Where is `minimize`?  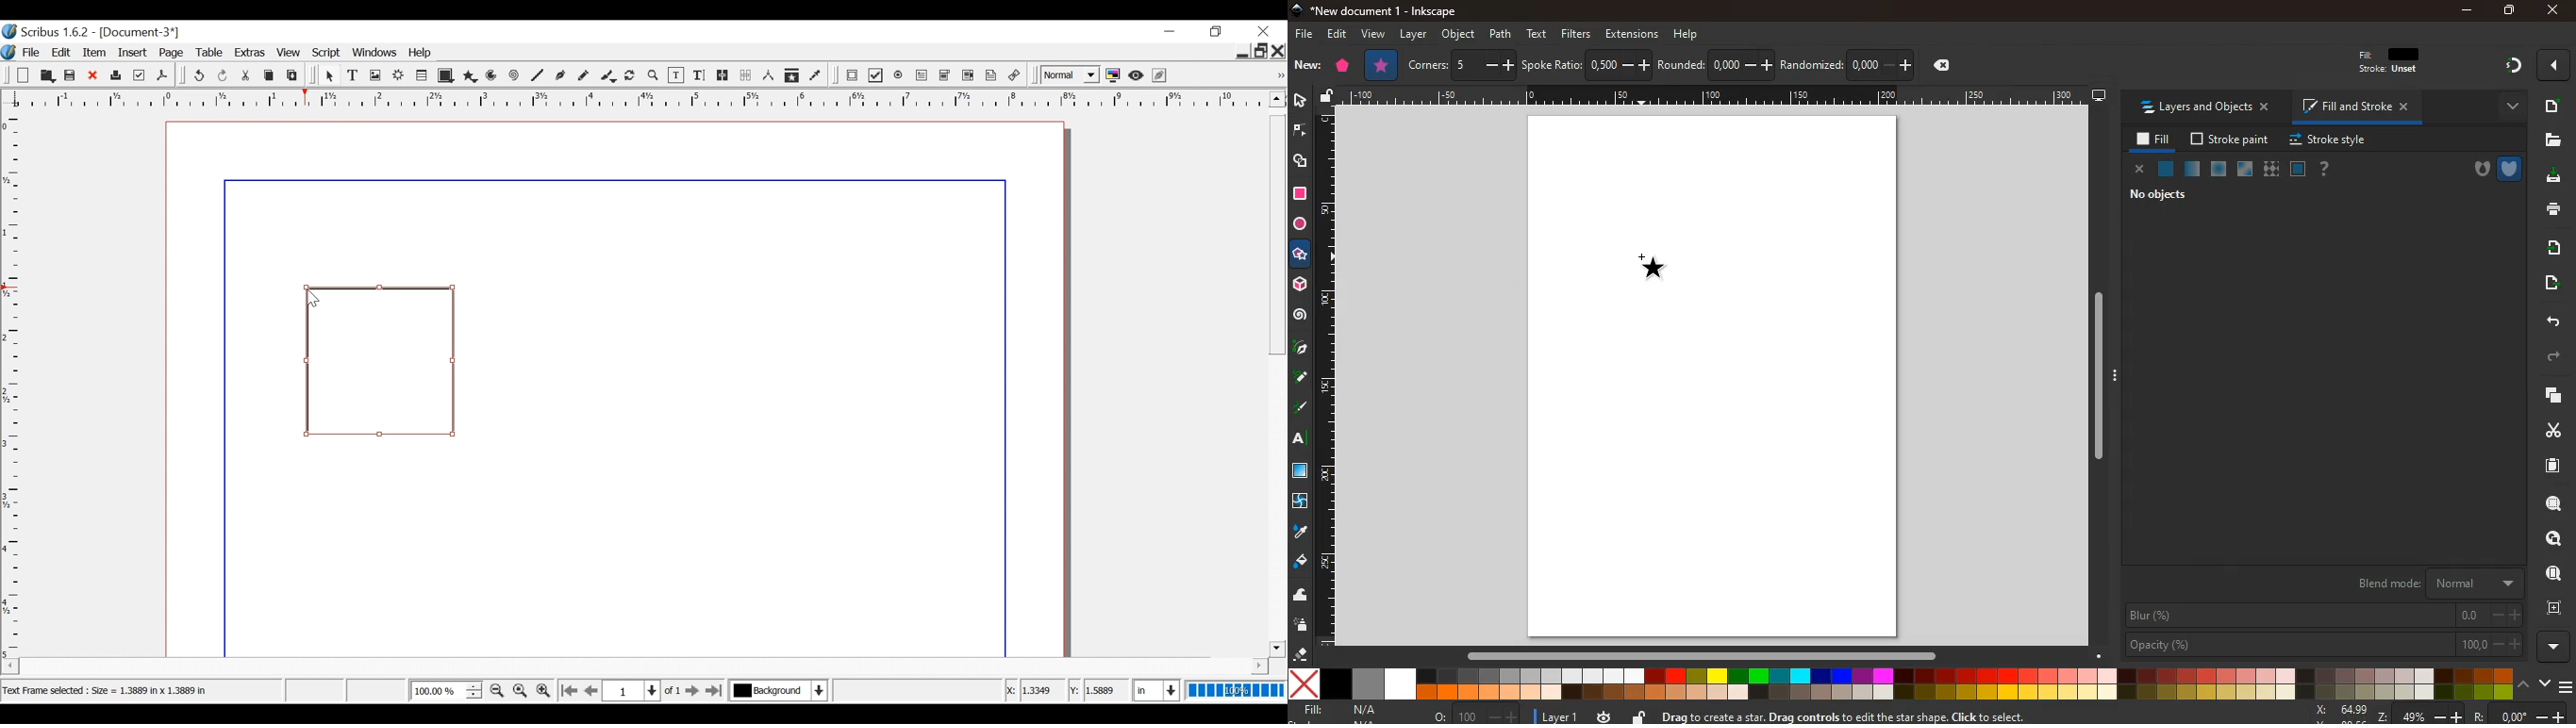 minimize is located at coordinates (2468, 11).